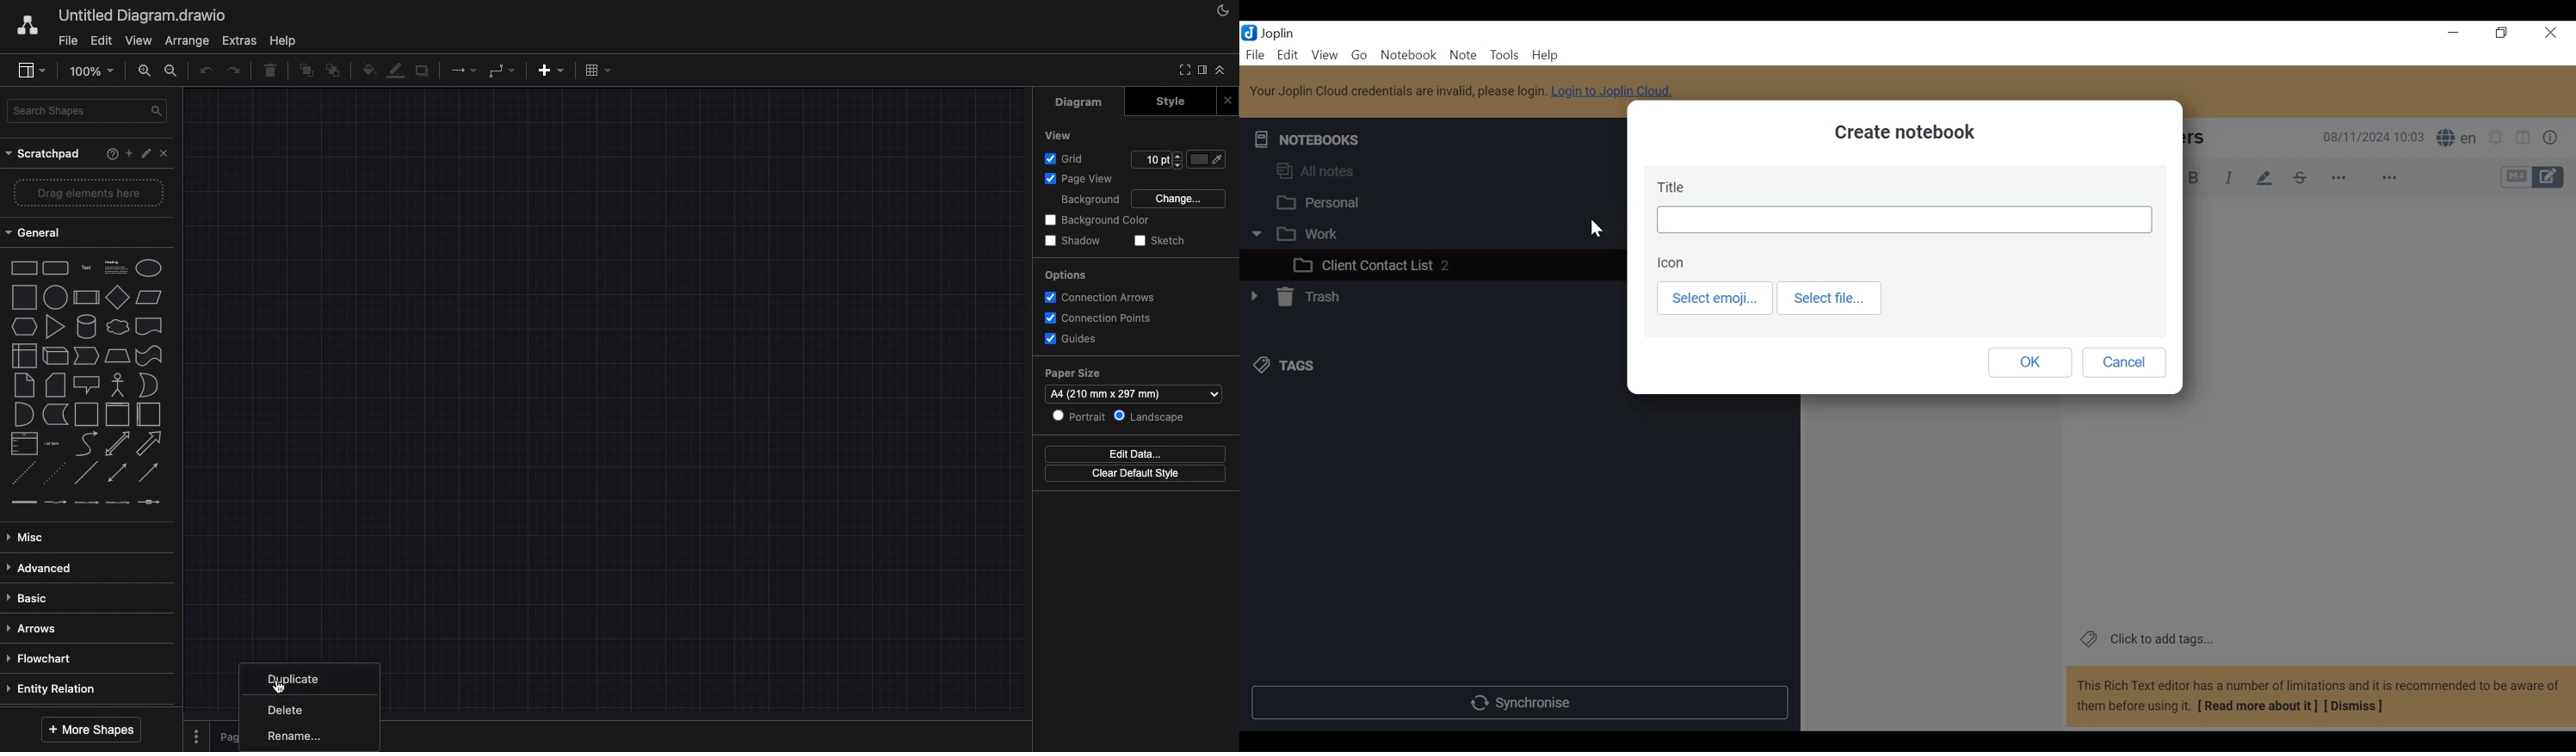 Image resolution: width=2576 pixels, height=756 pixels. I want to click on This Rich Text editor has a number of limitations and it is recommended to be aware of
them before using it. [ Read more about it] [Dismiss], so click(2319, 697).